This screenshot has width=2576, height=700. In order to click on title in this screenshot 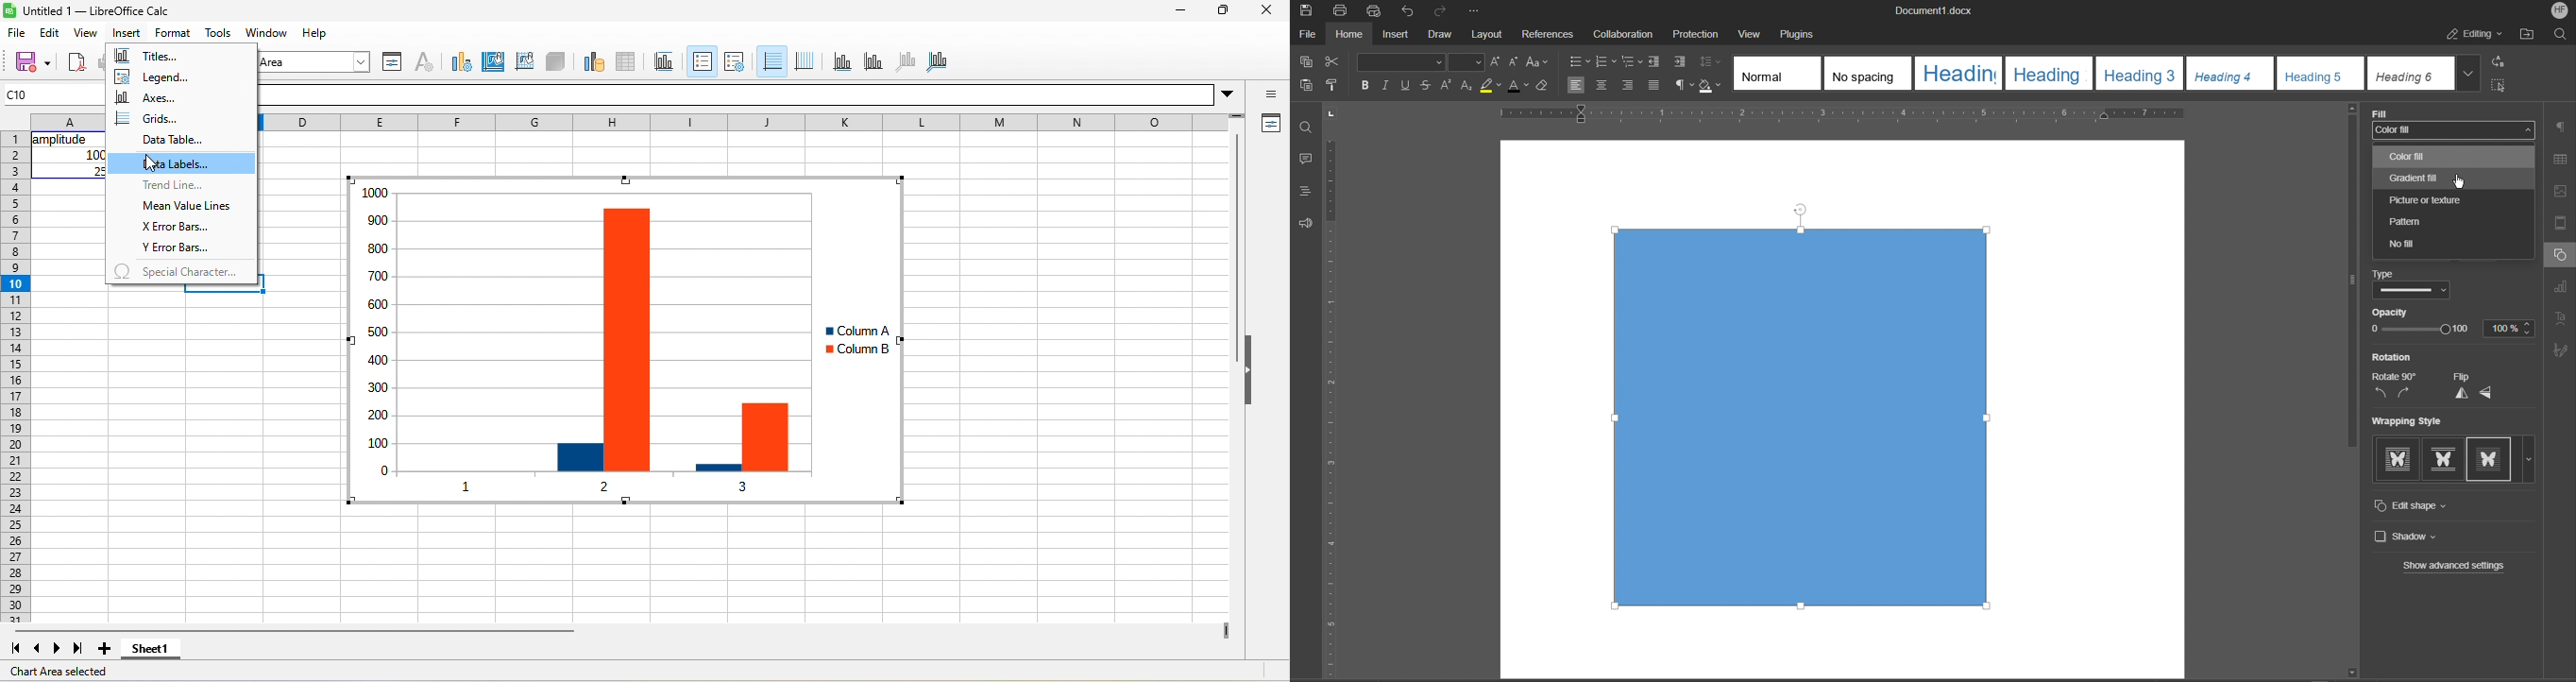, I will do `click(668, 61)`.